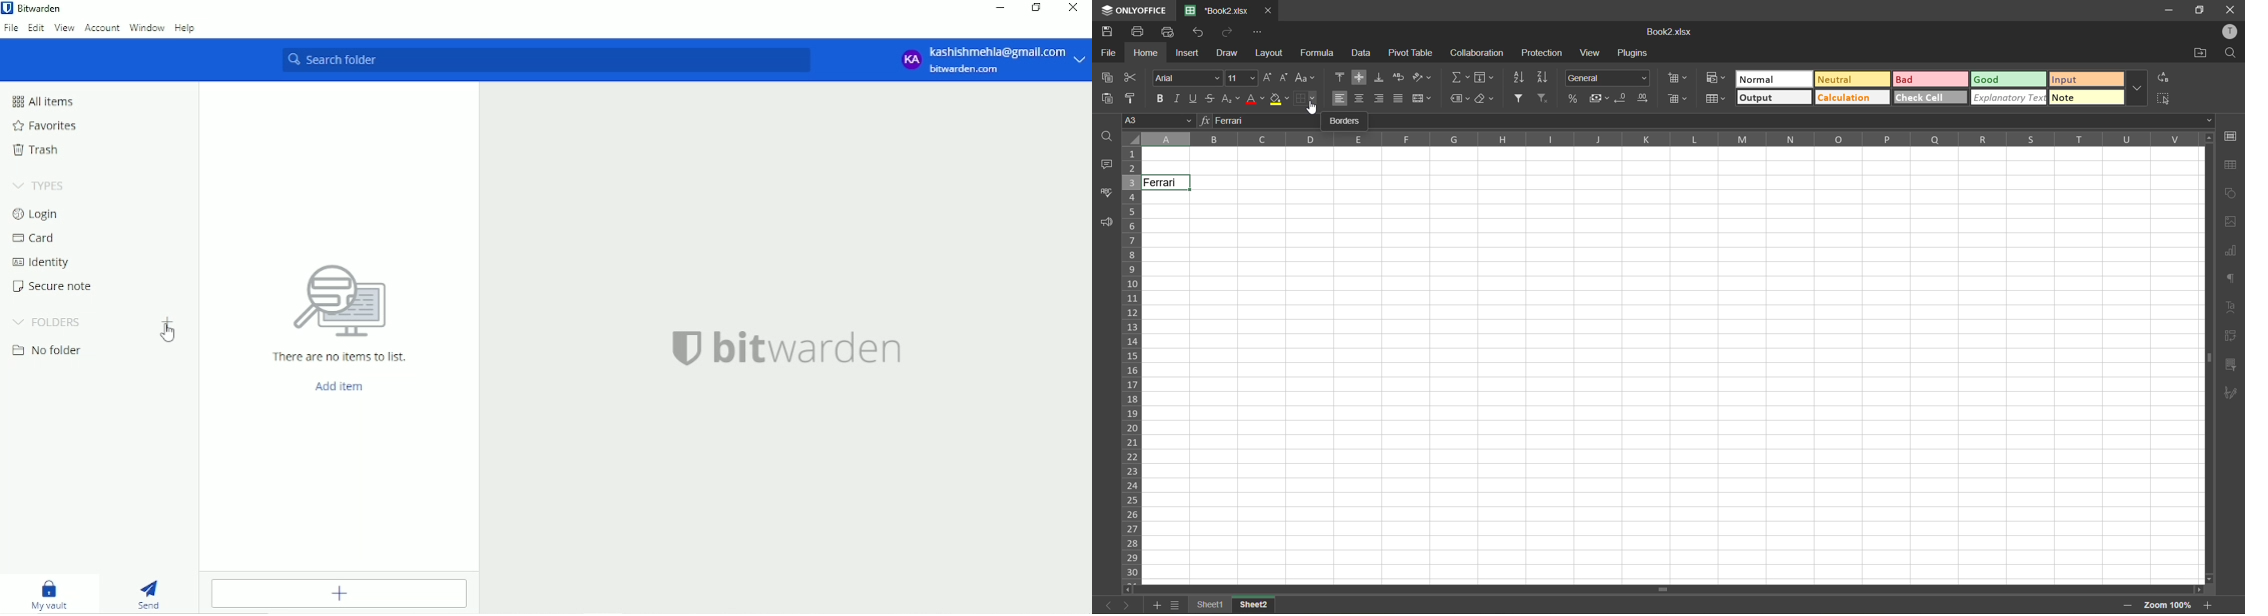  I want to click on Ferrari, so click(1171, 183).